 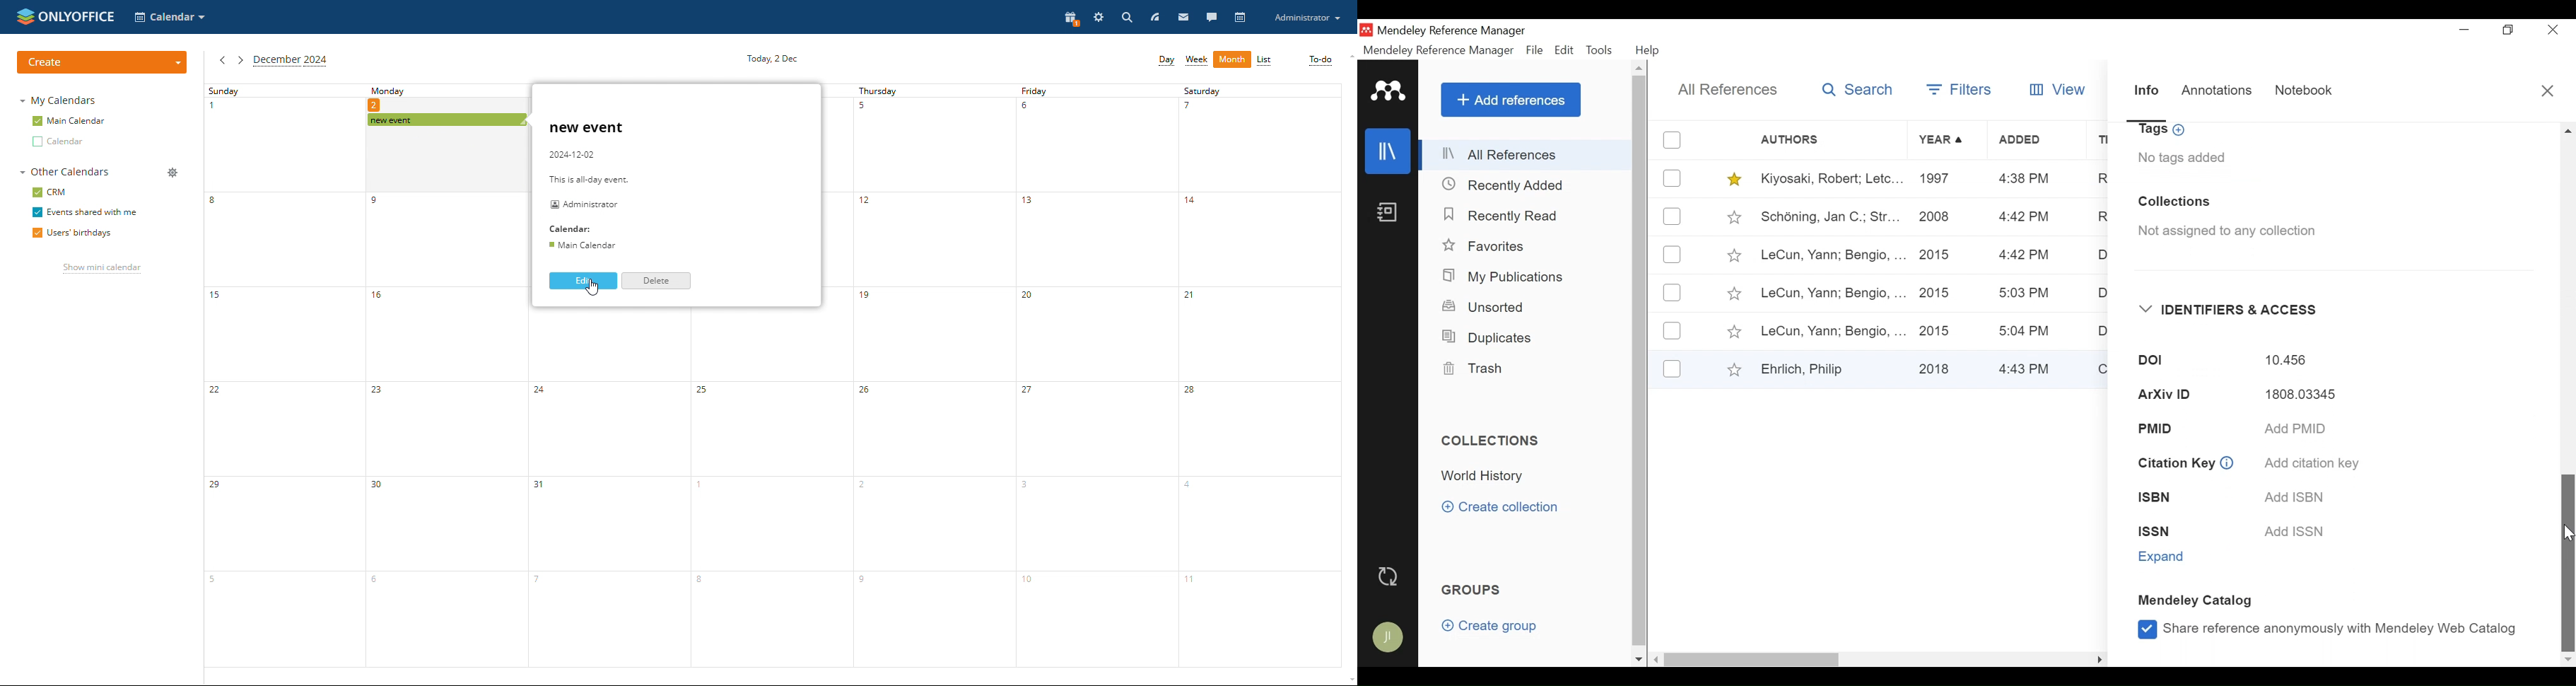 What do you see at coordinates (1527, 156) in the screenshot?
I see `All References` at bounding box center [1527, 156].